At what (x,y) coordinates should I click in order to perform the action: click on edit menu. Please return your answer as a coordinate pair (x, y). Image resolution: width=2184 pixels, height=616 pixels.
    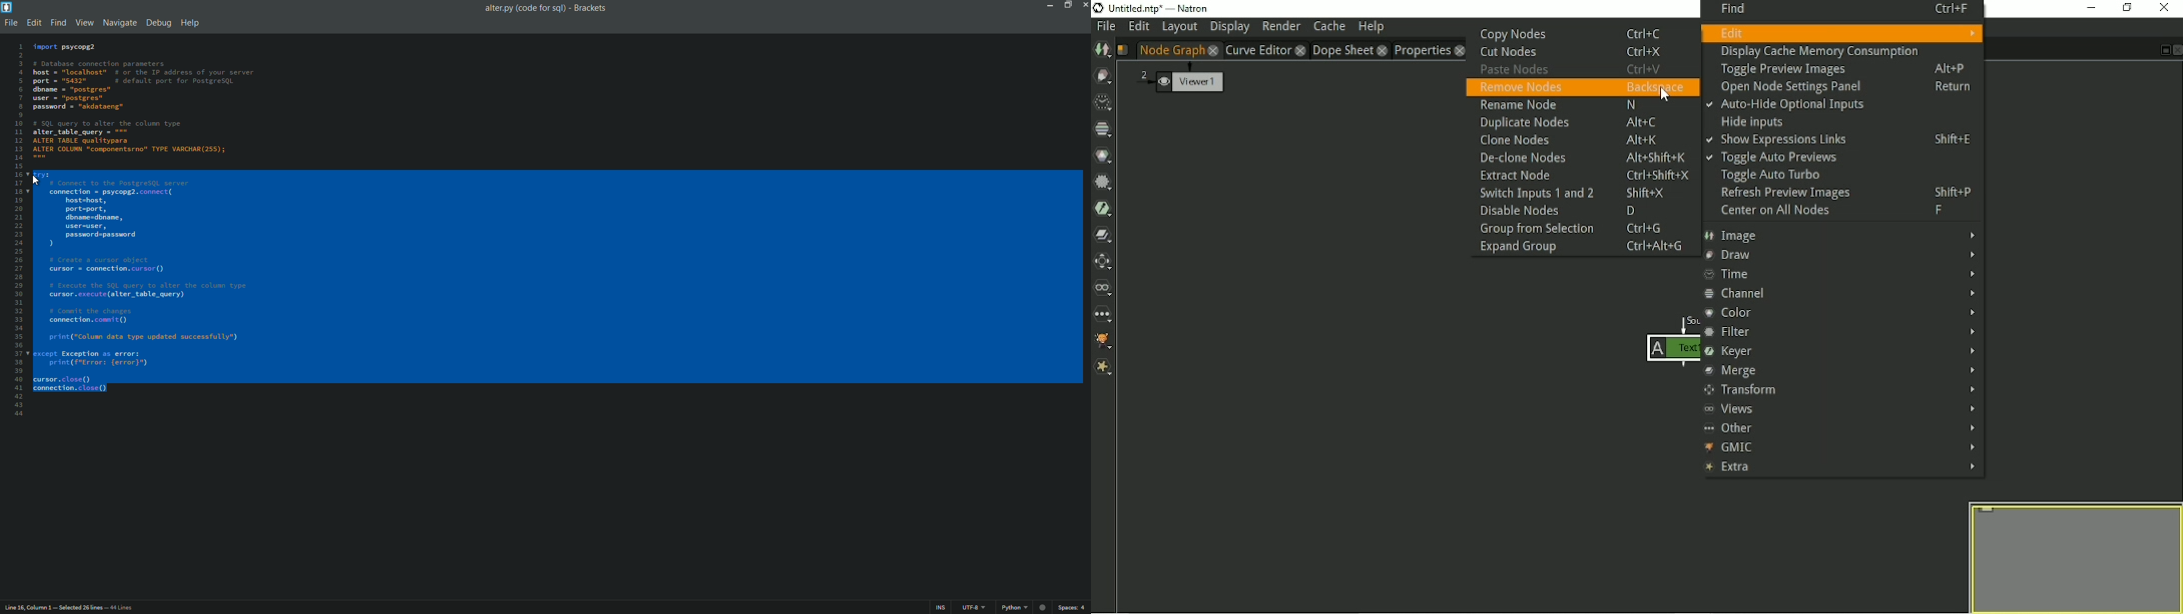
    Looking at the image, I should click on (33, 23).